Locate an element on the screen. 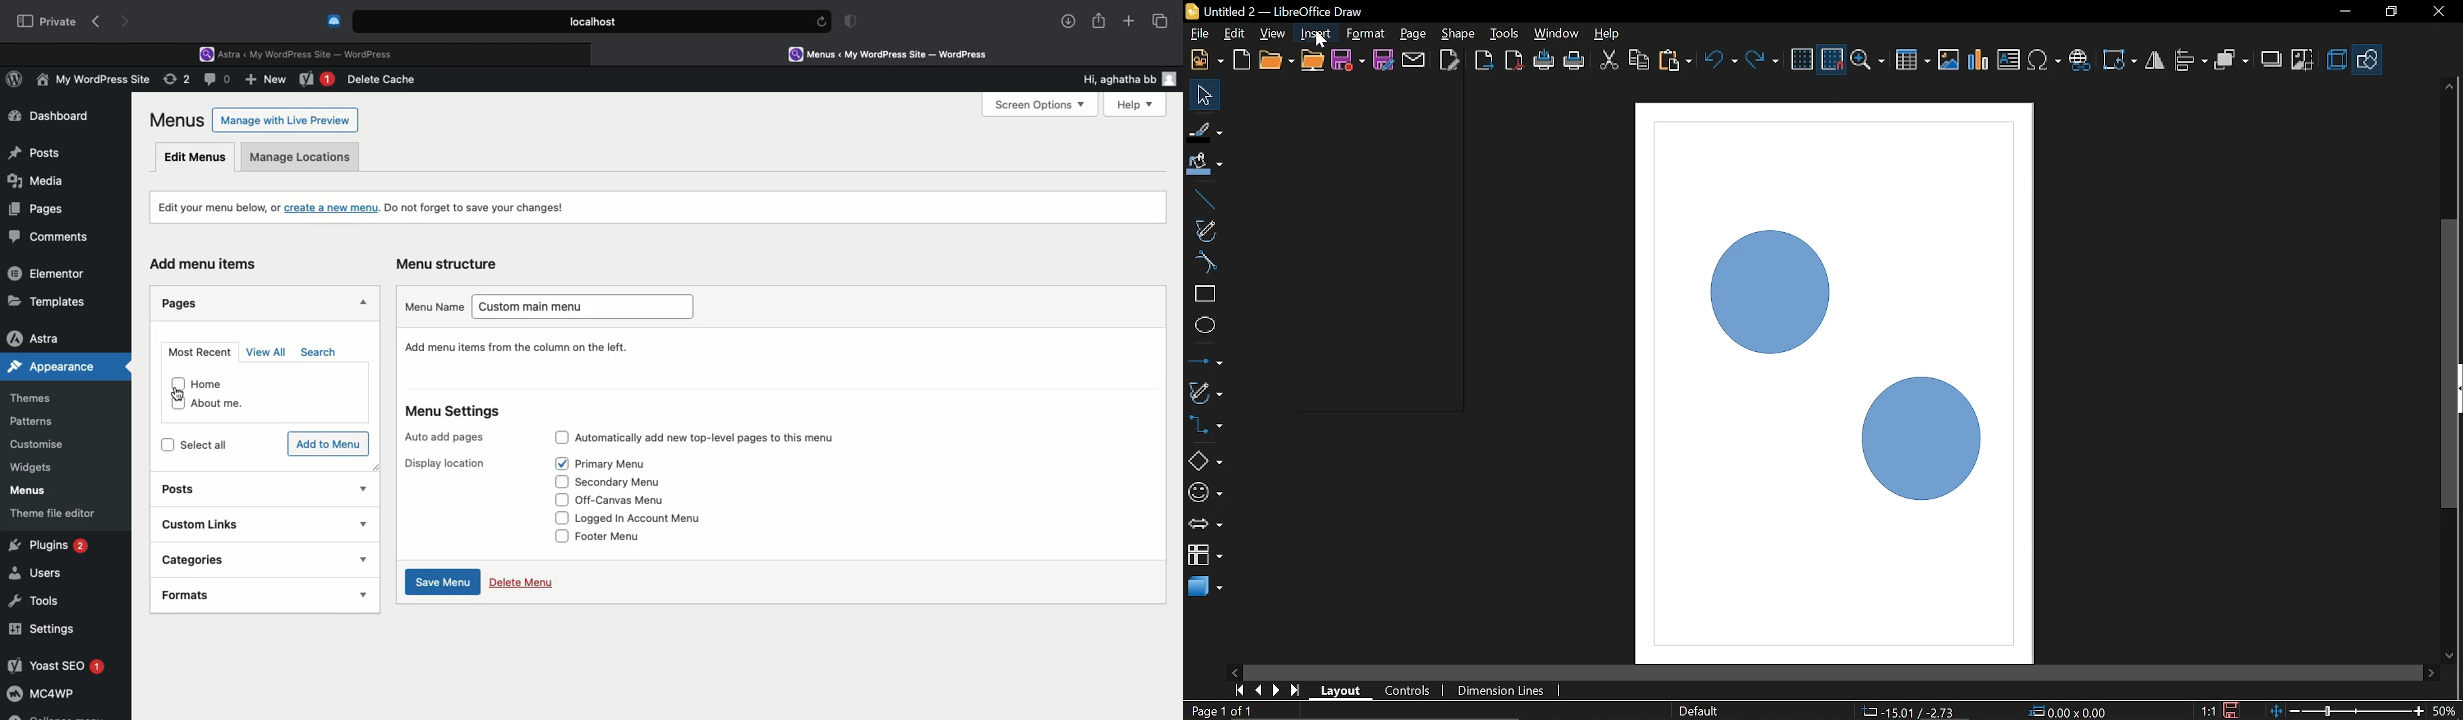  WordPress Logo is located at coordinates (17, 81).